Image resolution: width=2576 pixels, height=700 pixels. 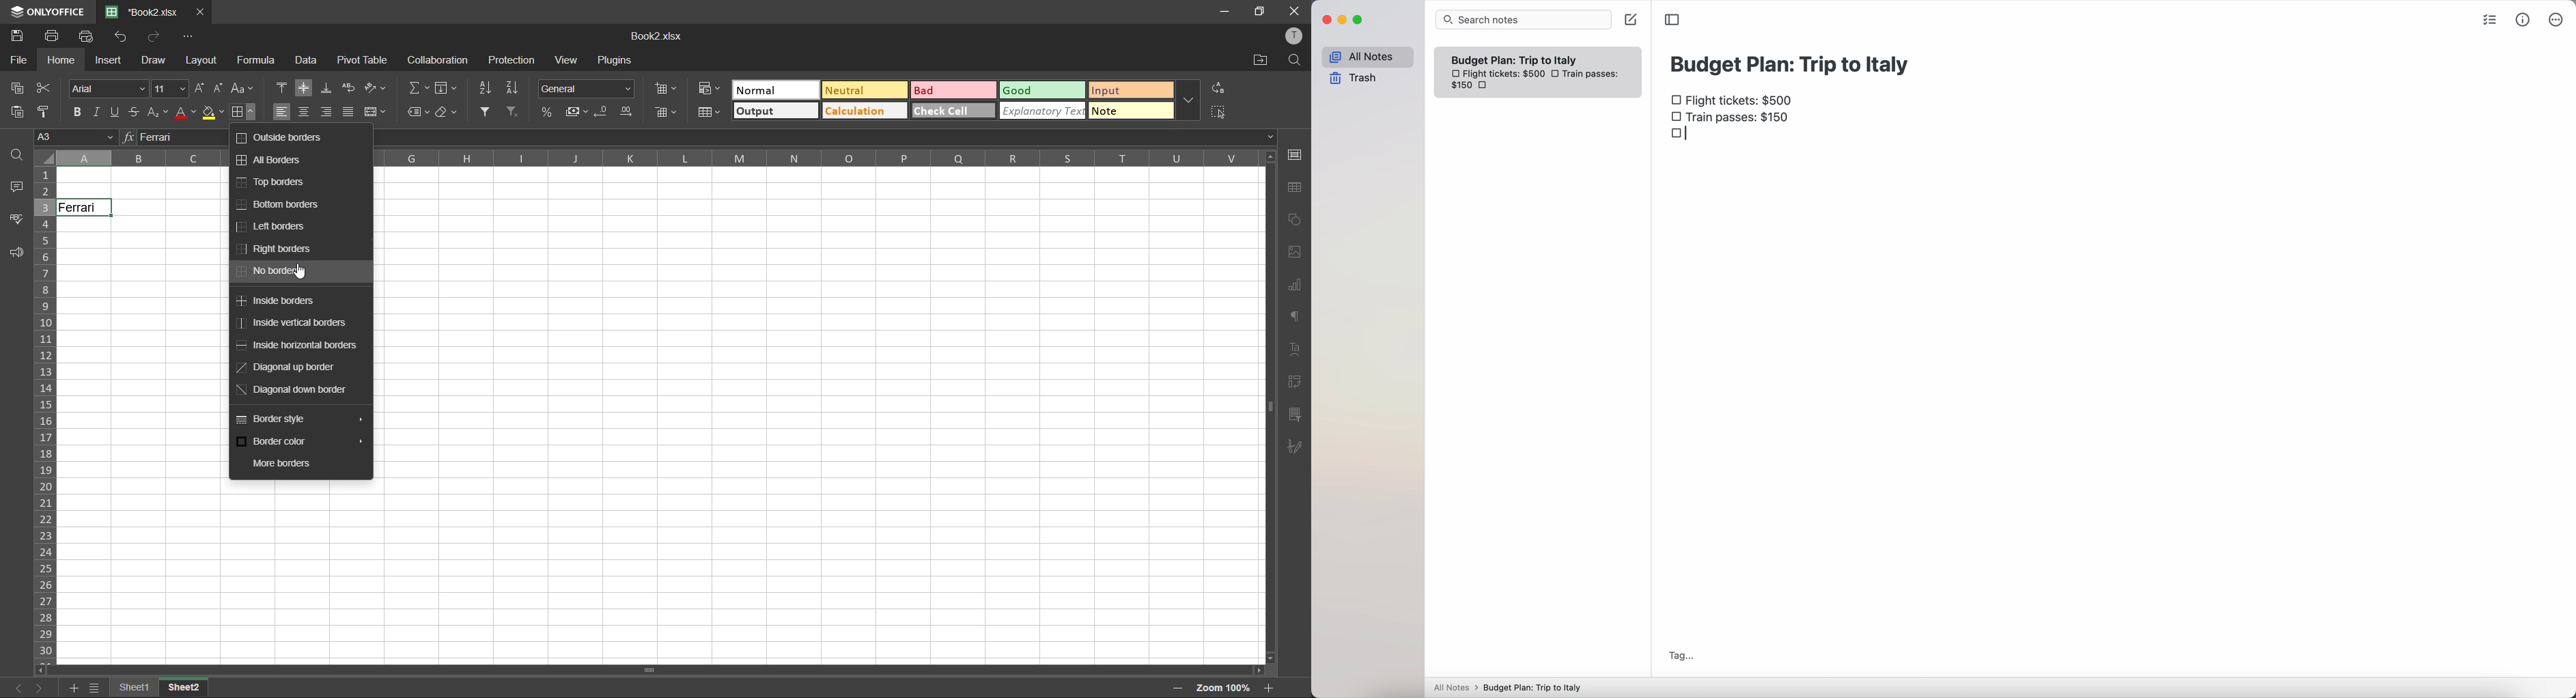 What do you see at coordinates (1293, 156) in the screenshot?
I see `cell settings` at bounding box center [1293, 156].